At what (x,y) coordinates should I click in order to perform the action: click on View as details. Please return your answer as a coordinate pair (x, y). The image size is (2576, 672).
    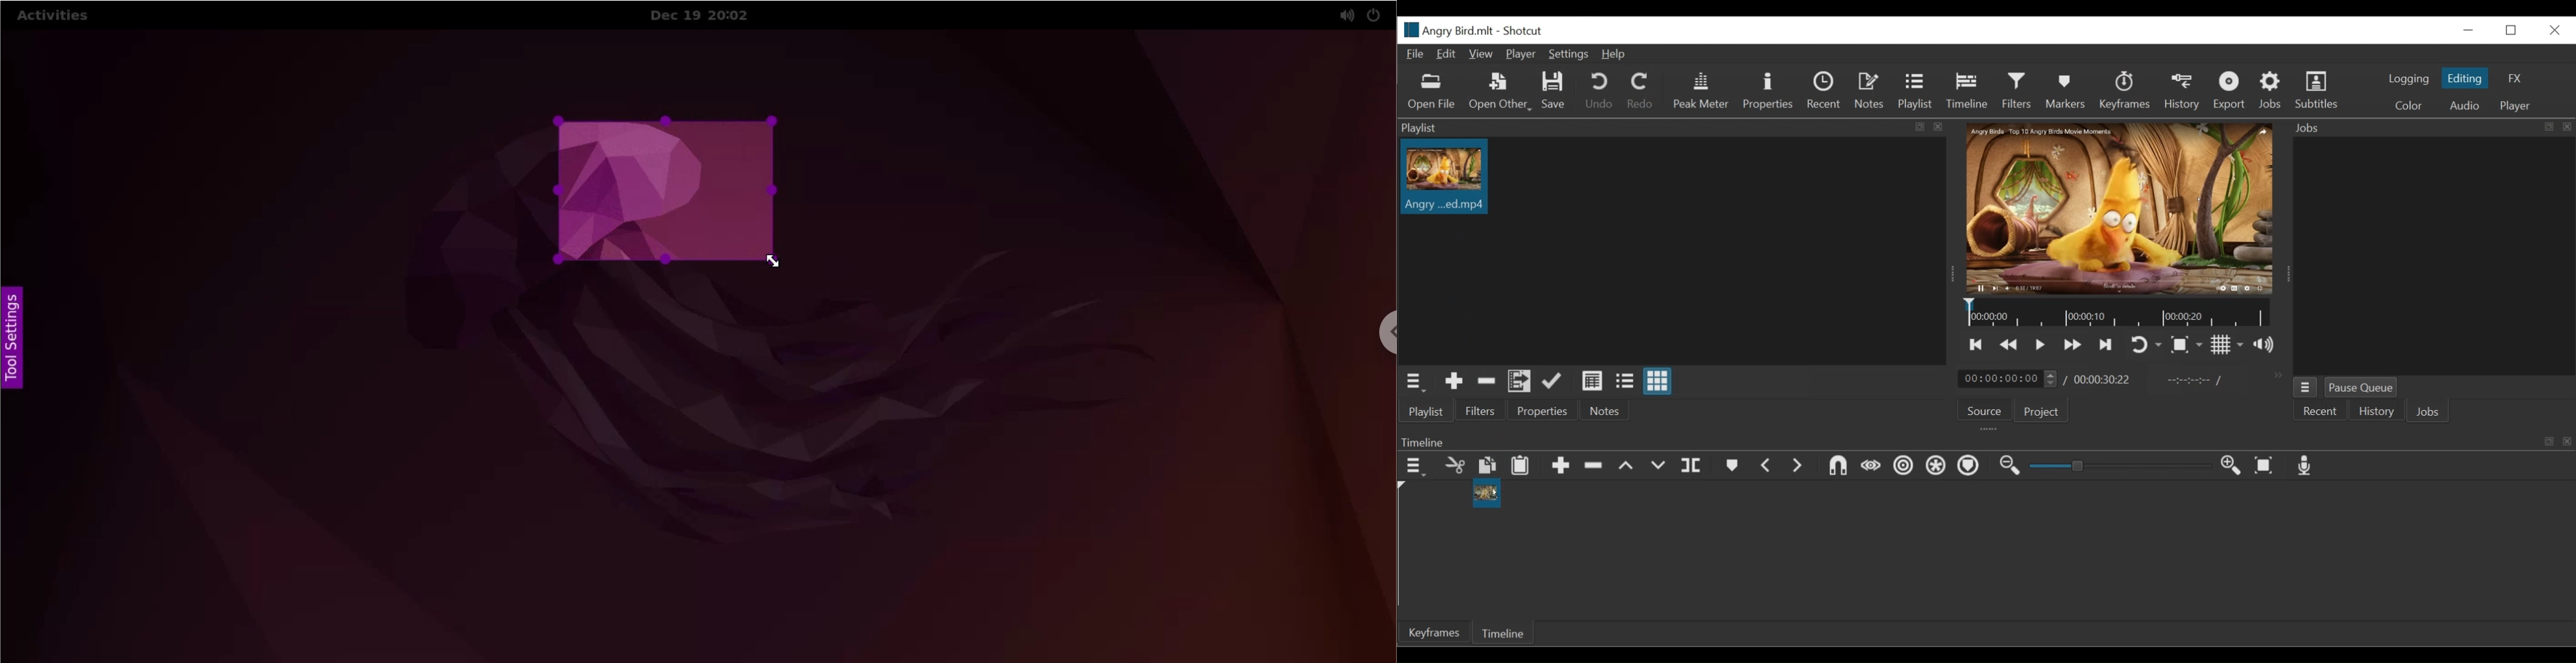
    Looking at the image, I should click on (1593, 381).